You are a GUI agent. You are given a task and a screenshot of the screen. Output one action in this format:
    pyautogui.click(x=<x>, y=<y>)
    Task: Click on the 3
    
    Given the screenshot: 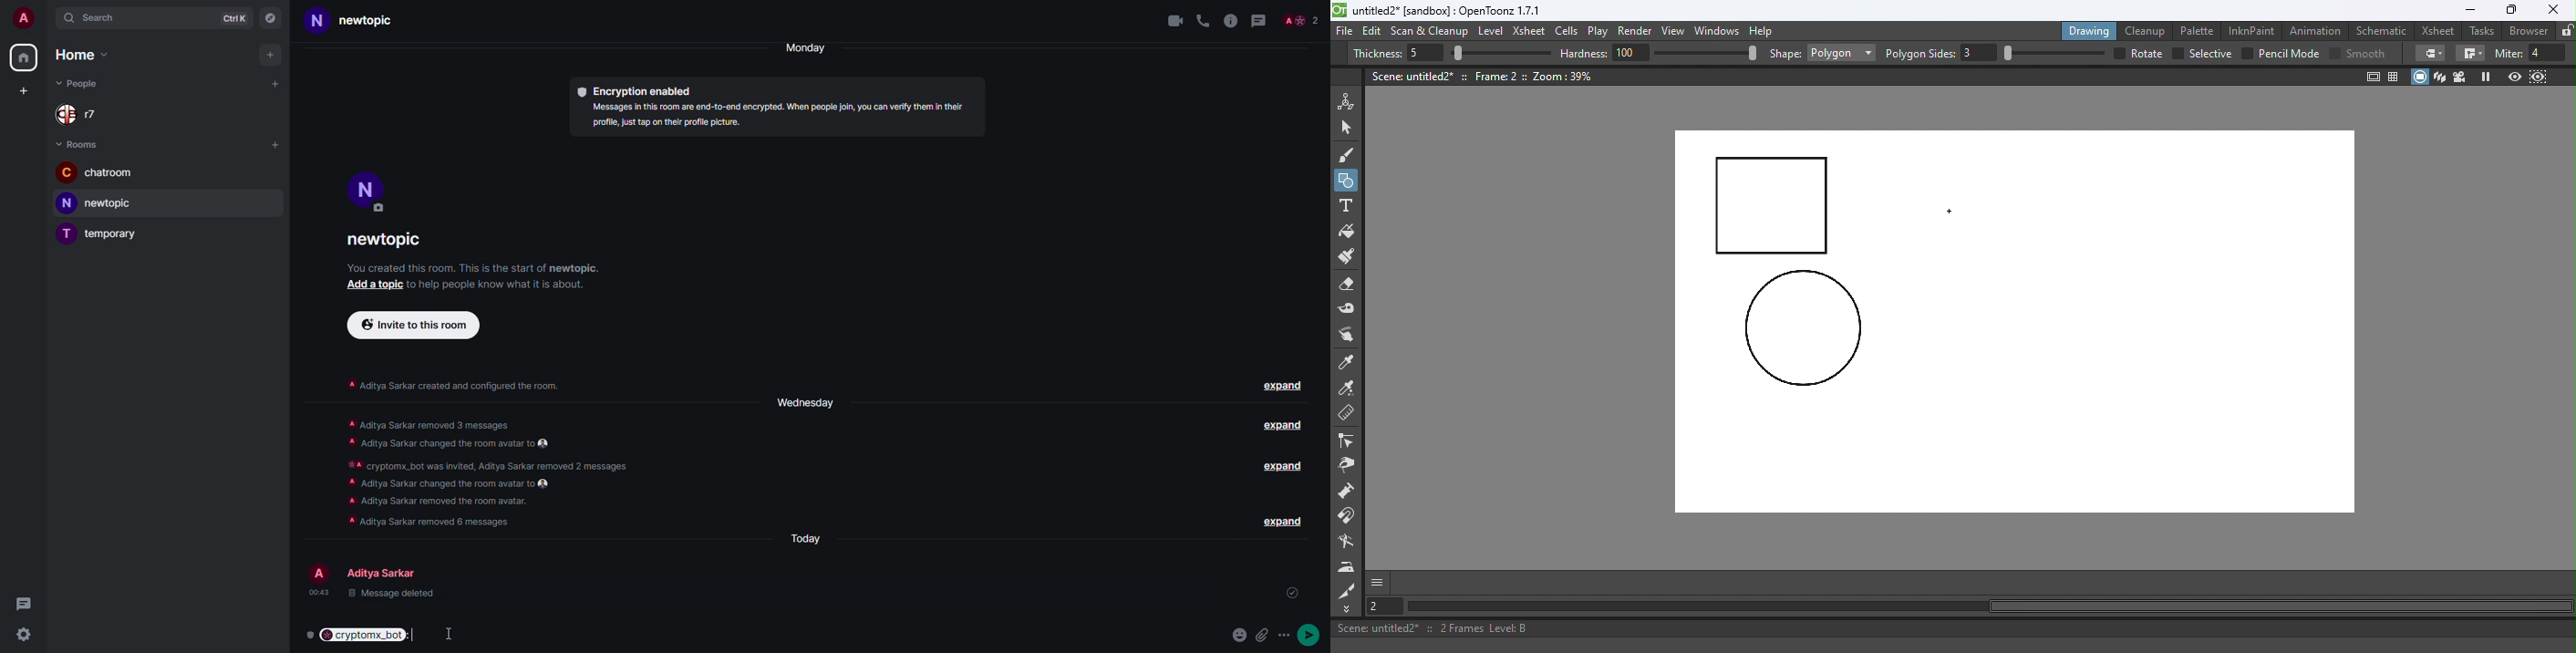 What is the action you would take?
    pyautogui.click(x=1980, y=53)
    